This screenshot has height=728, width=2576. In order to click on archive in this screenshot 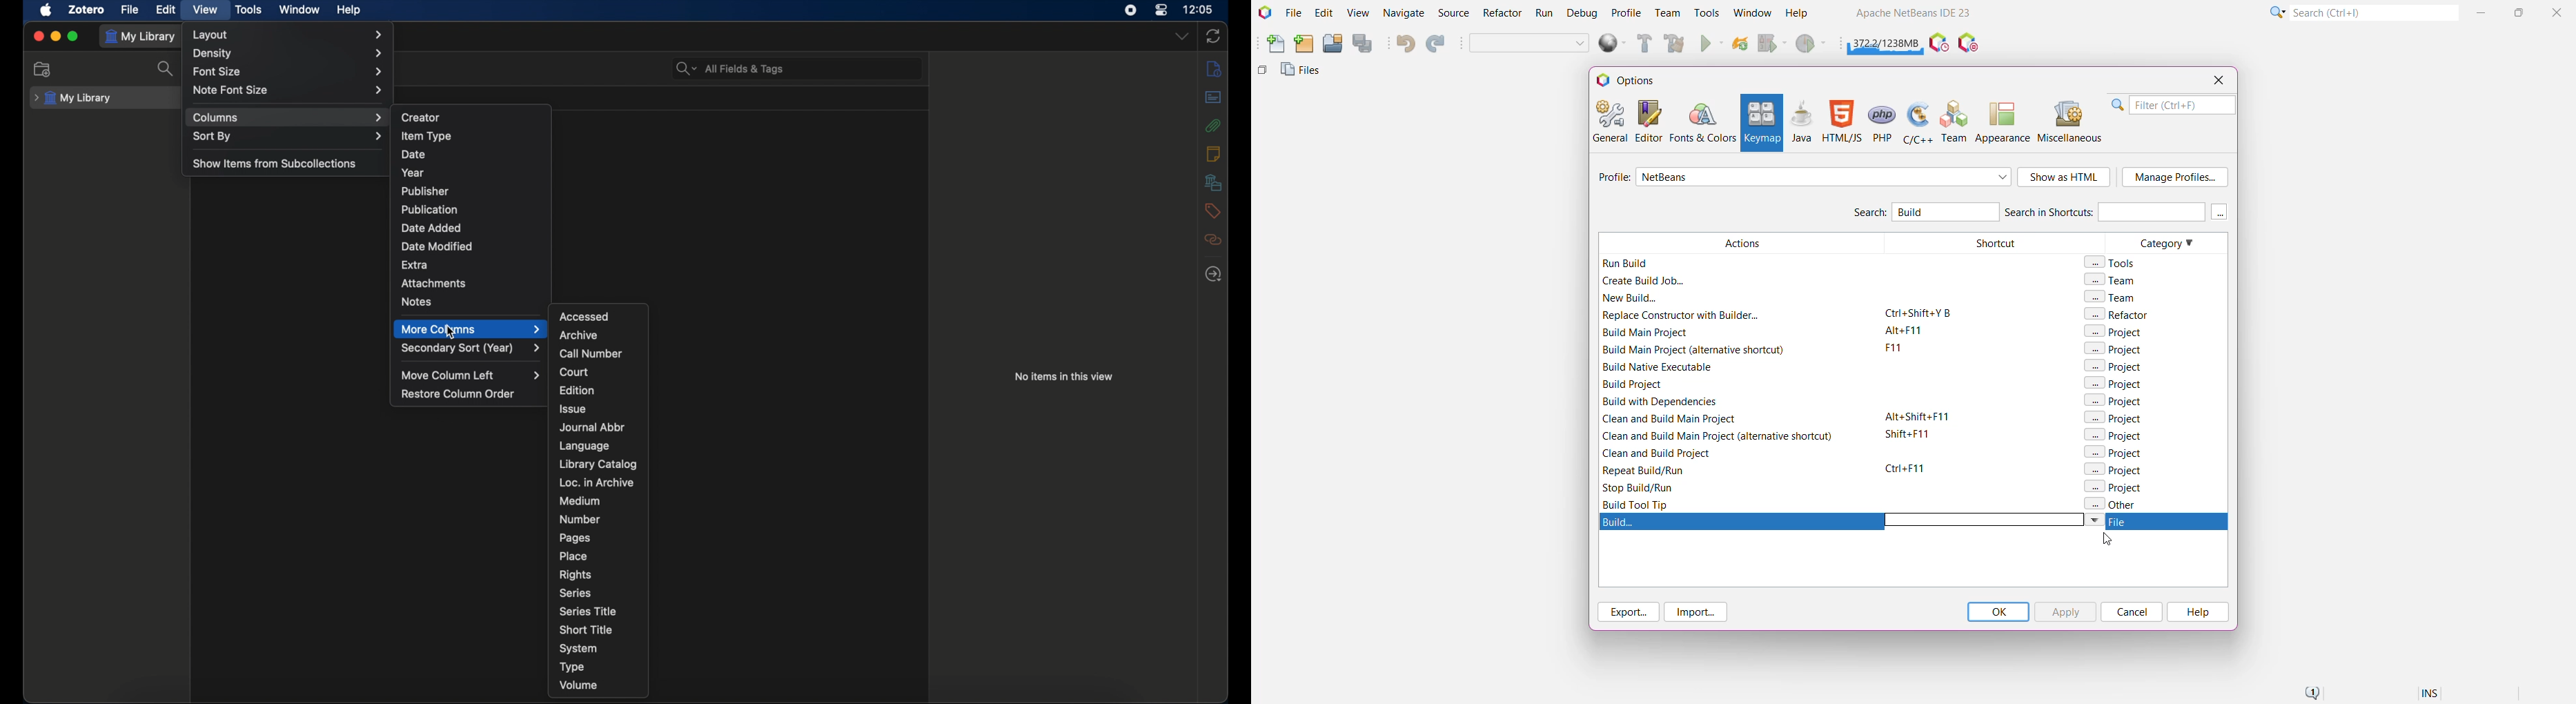, I will do `click(578, 335)`.